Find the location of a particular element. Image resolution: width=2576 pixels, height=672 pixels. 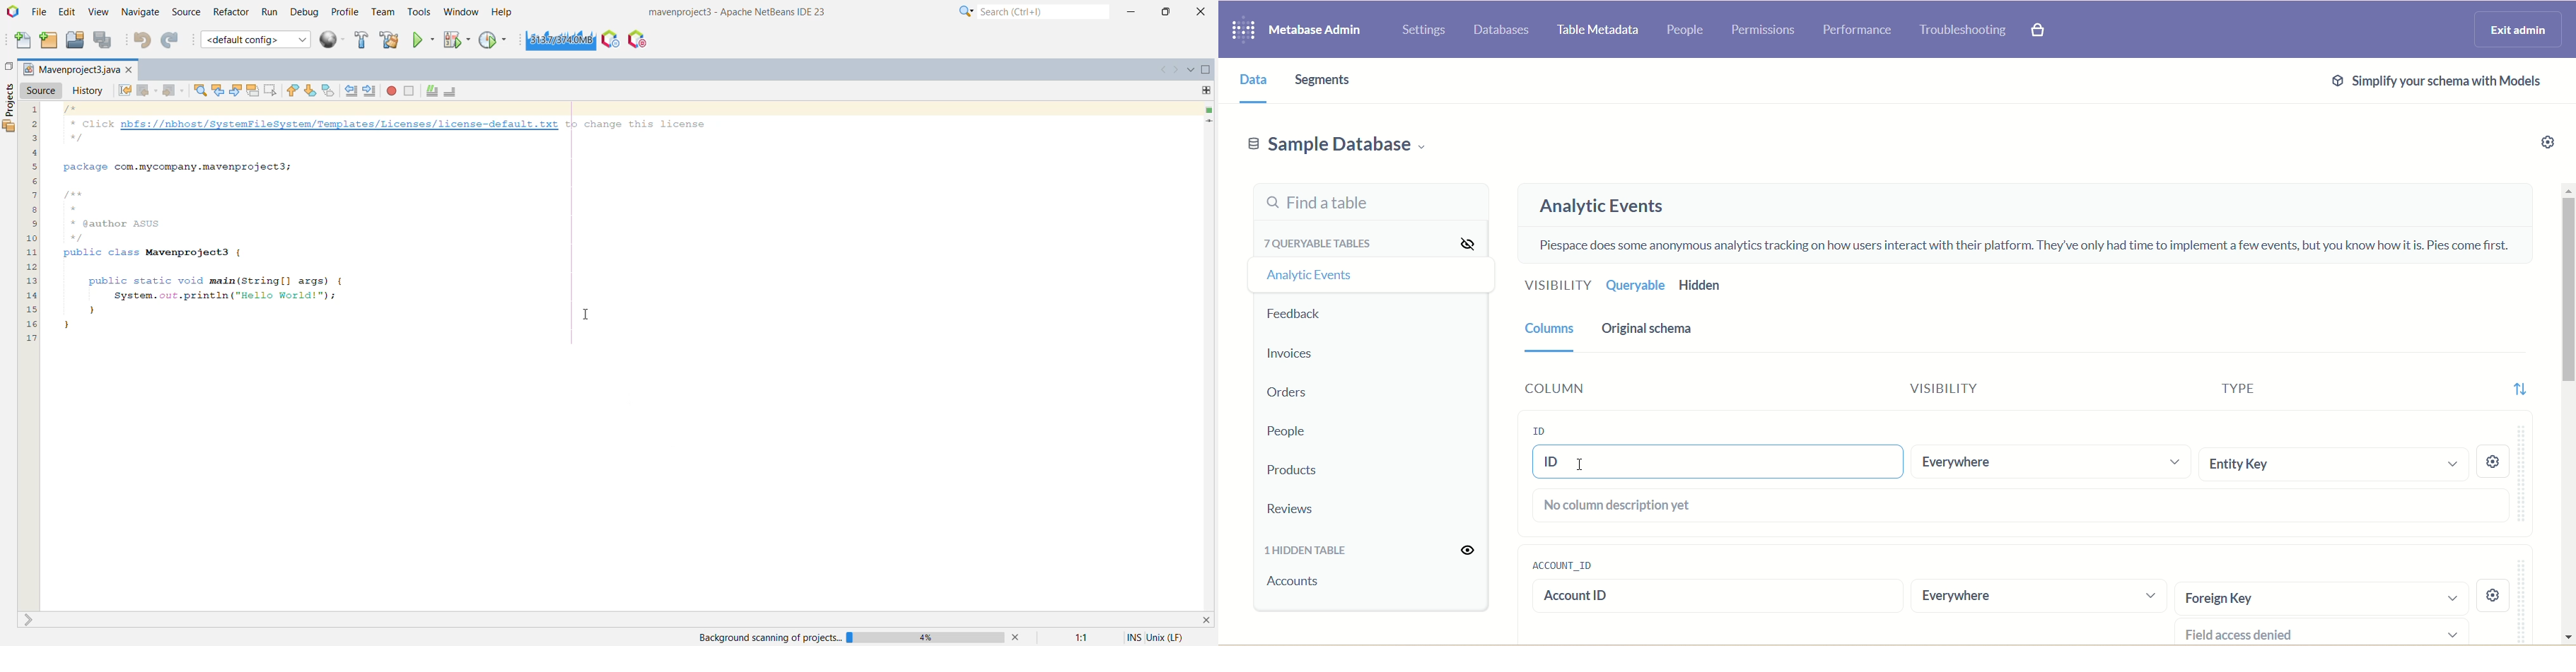

1 hidden table is located at coordinates (1310, 550).